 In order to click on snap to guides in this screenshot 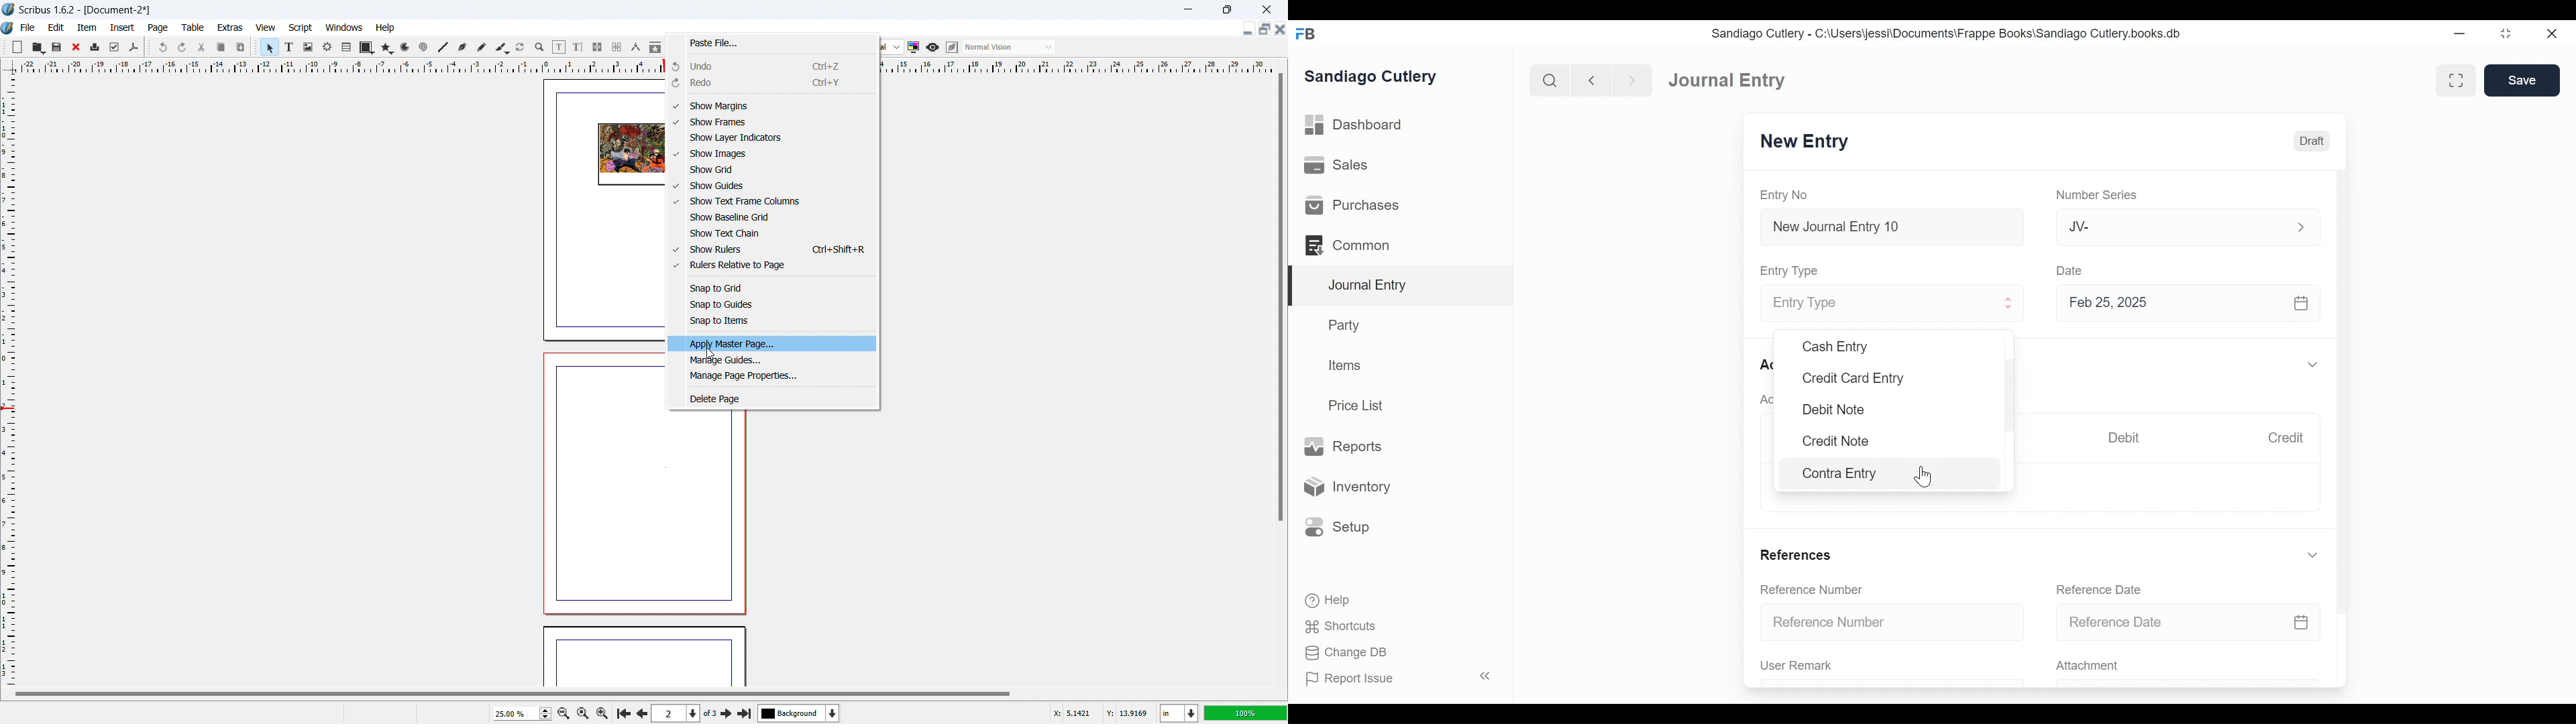, I will do `click(772, 305)`.